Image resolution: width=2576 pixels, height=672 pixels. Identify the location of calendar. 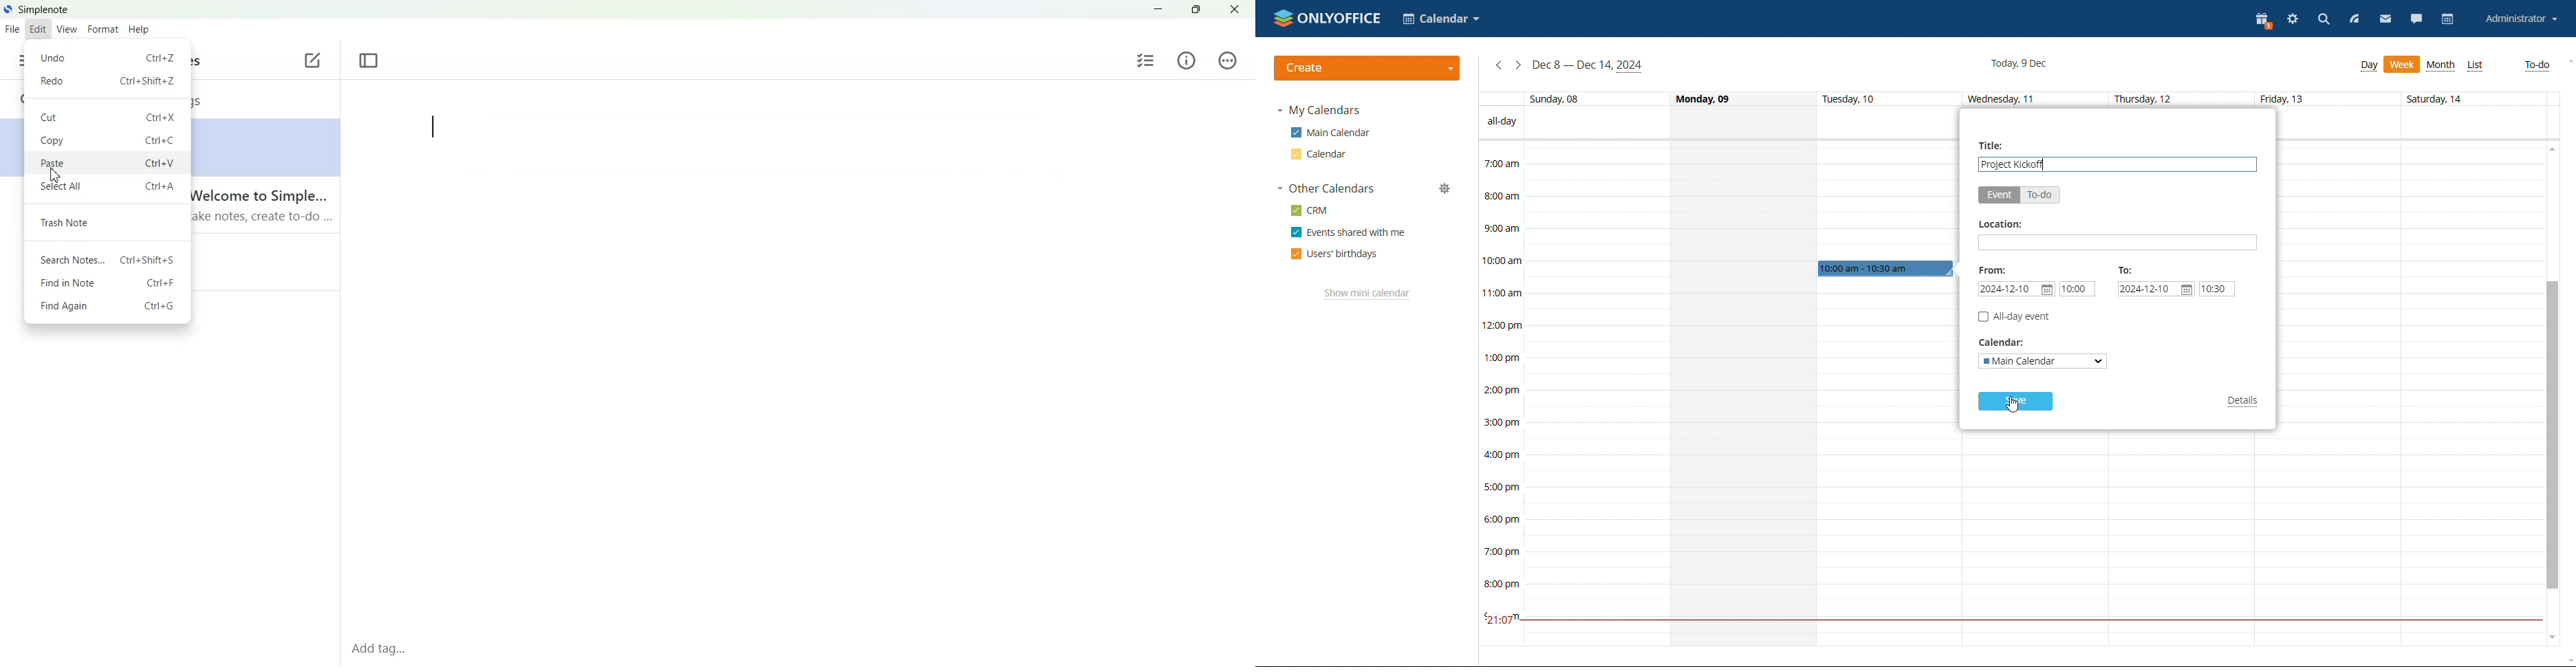
(2447, 20).